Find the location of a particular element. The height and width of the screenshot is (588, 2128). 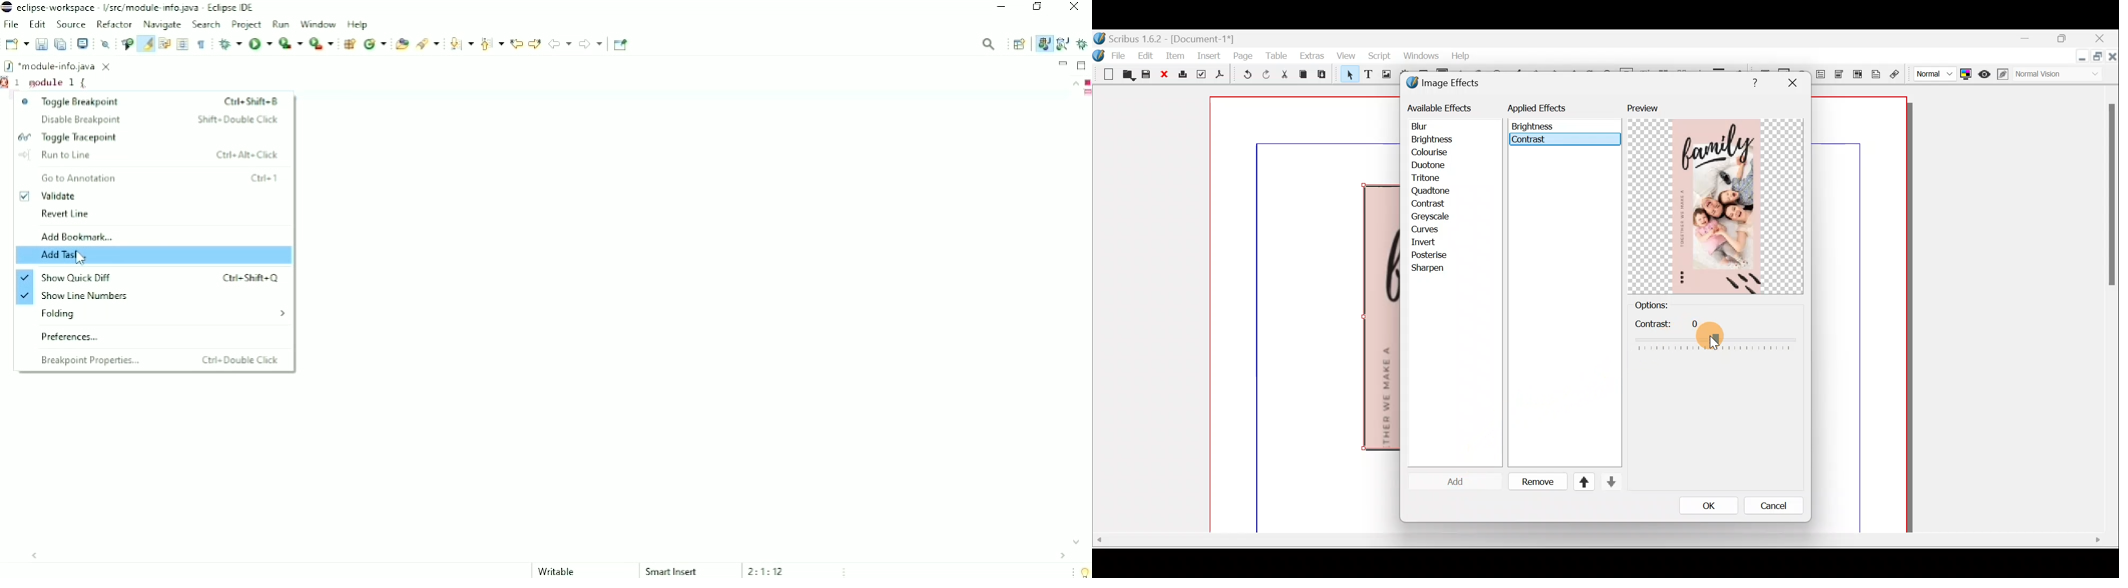

PDF text field is located at coordinates (1821, 74).